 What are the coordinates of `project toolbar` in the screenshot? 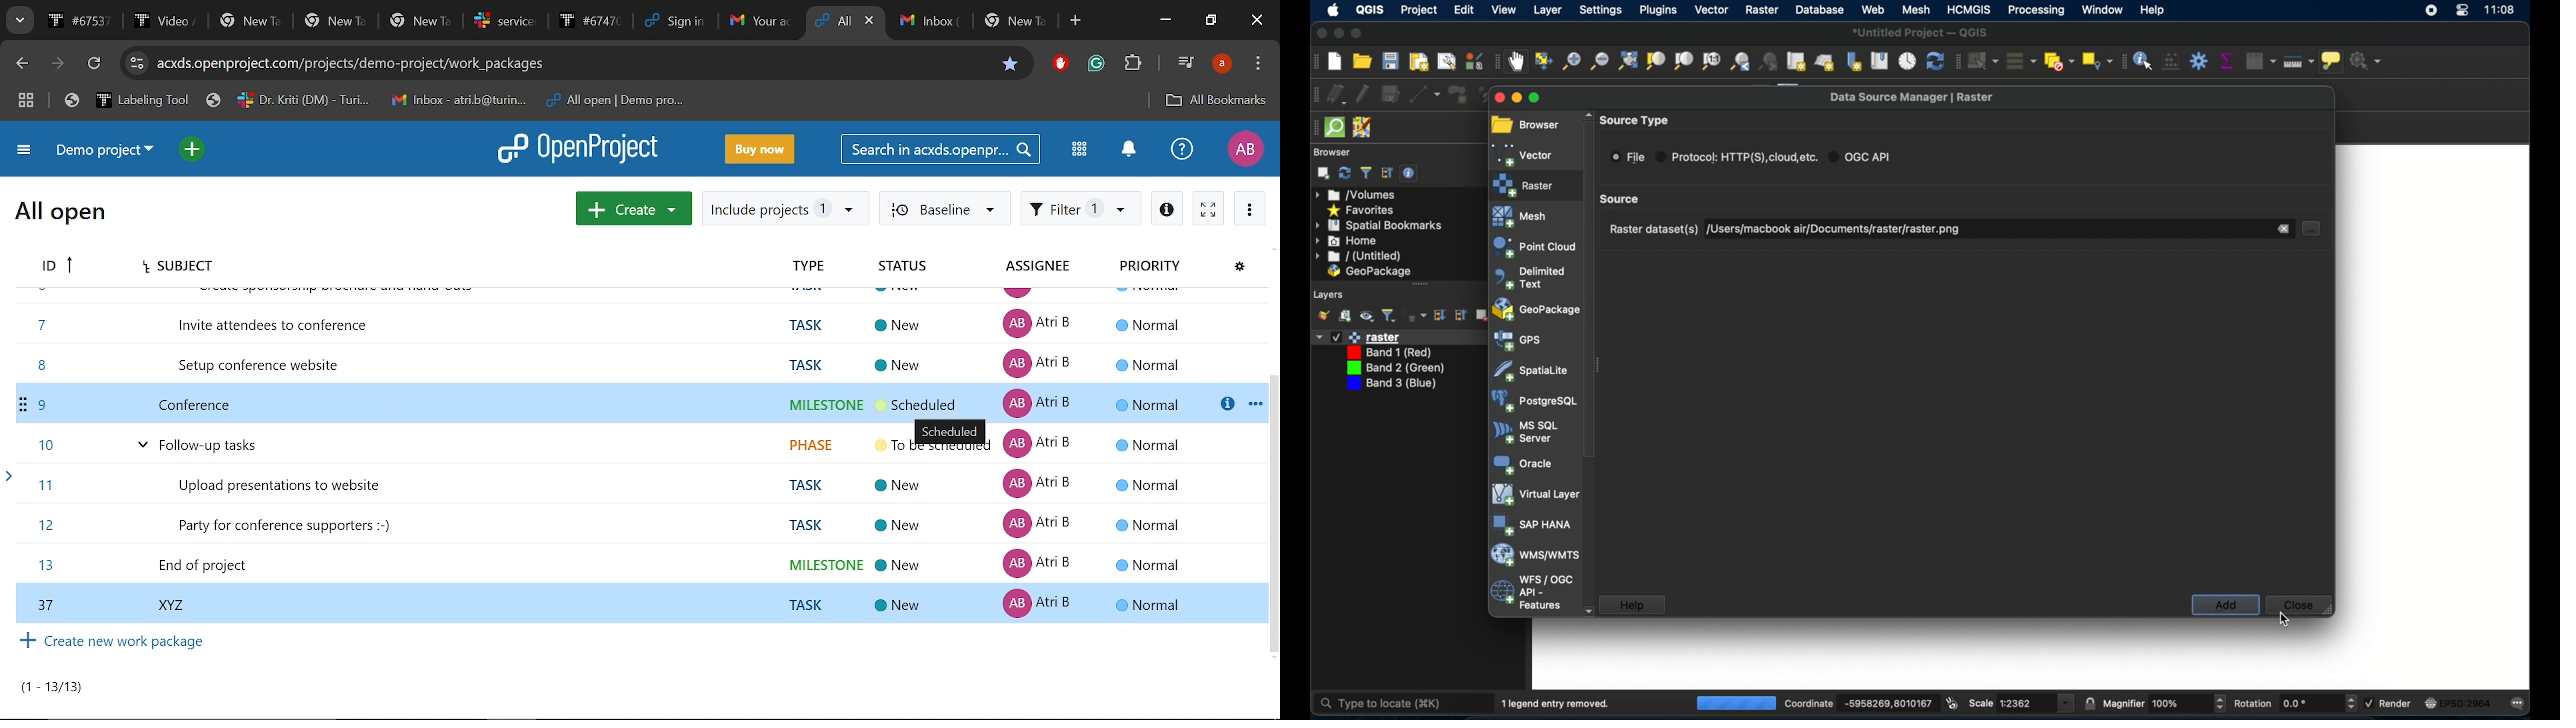 It's located at (1313, 61).